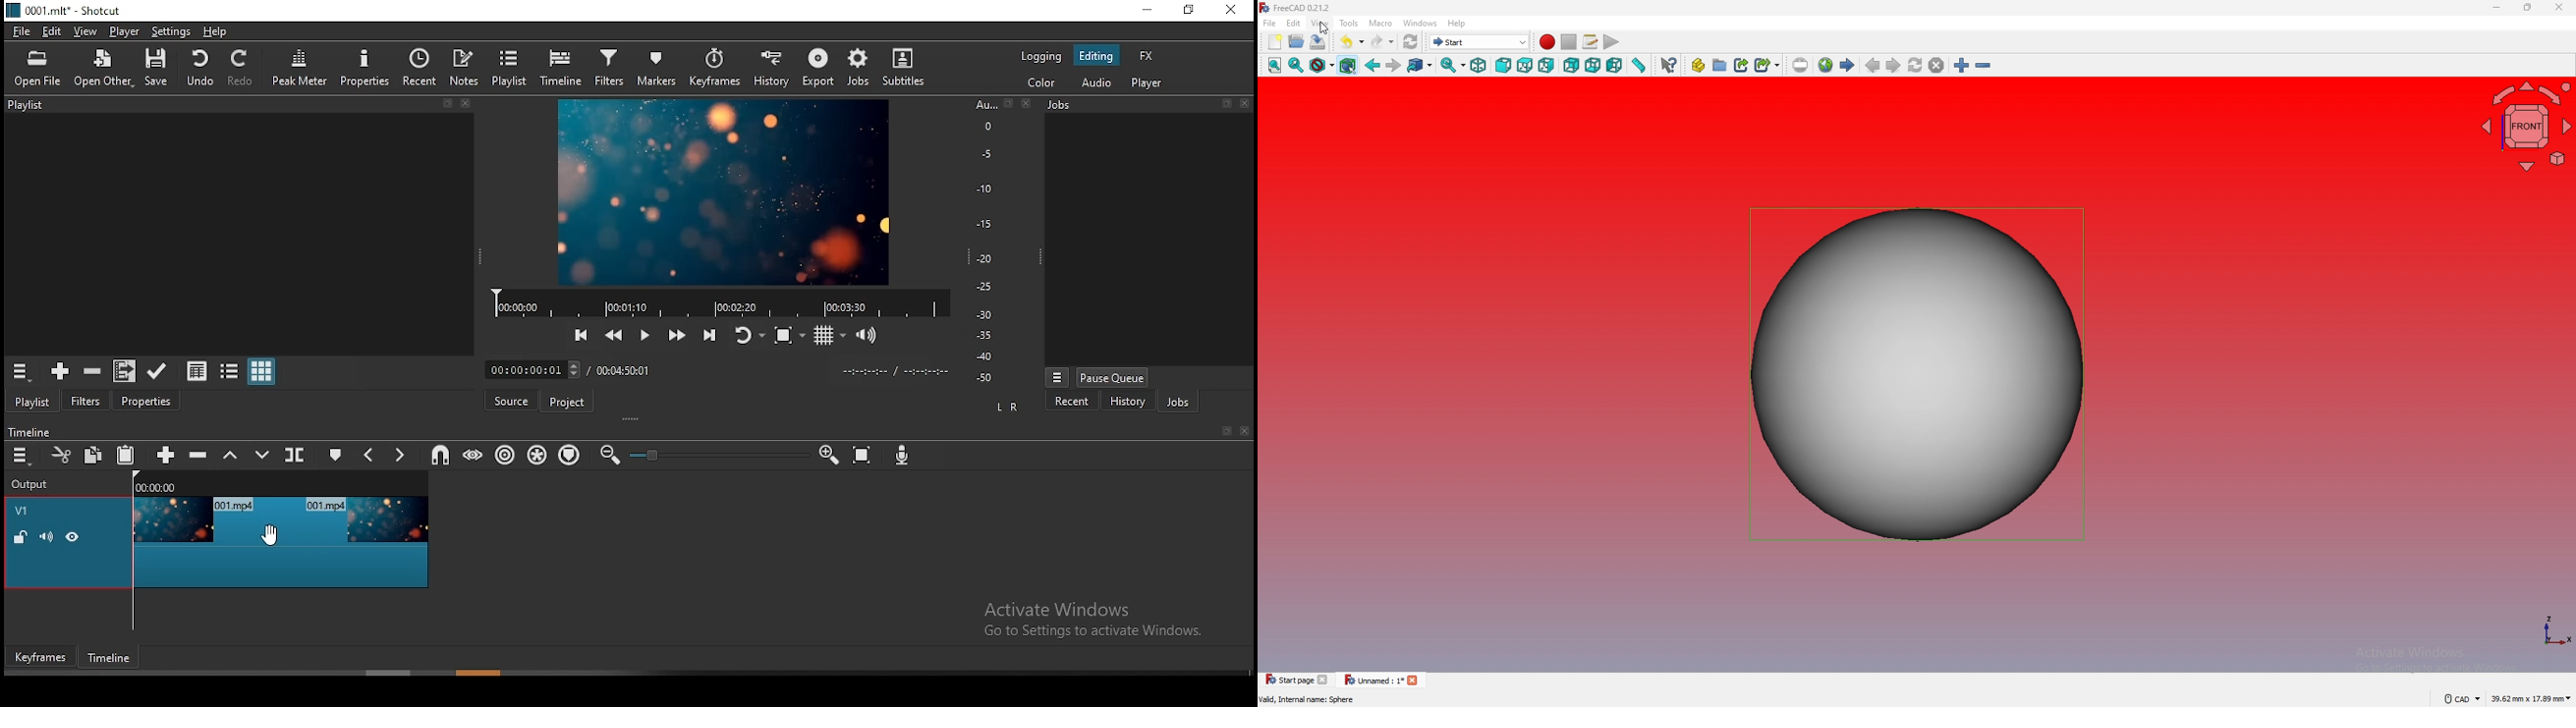 The image size is (2576, 728). What do you see at coordinates (1130, 401) in the screenshot?
I see `history` at bounding box center [1130, 401].